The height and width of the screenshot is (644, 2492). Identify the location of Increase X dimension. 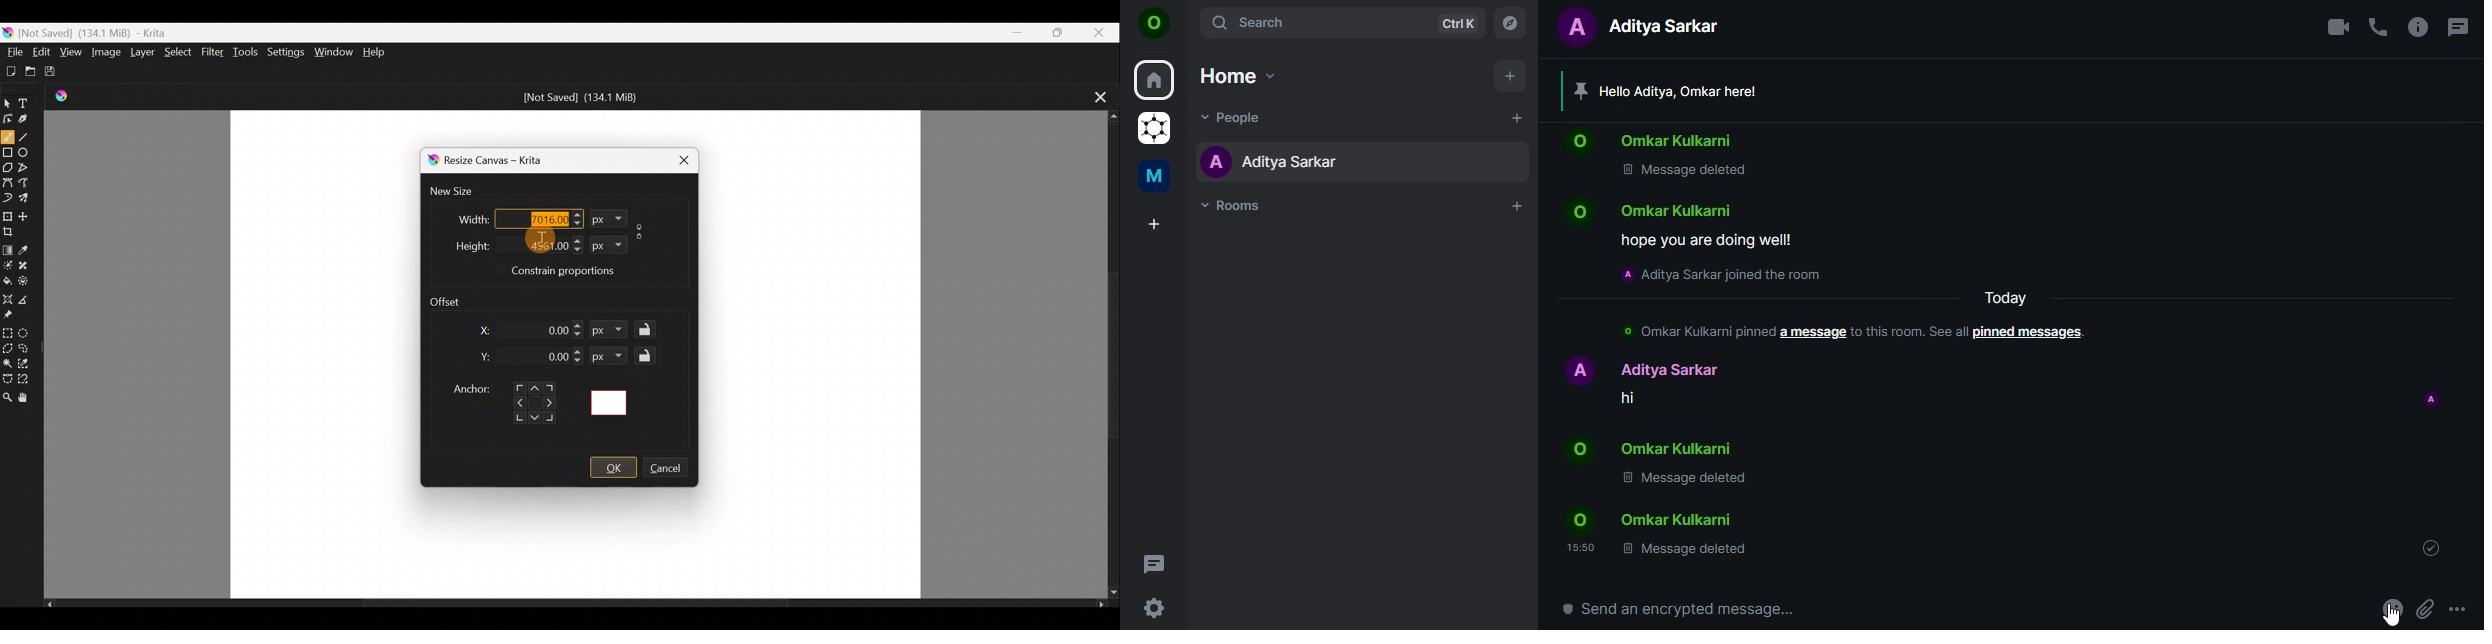
(578, 323).